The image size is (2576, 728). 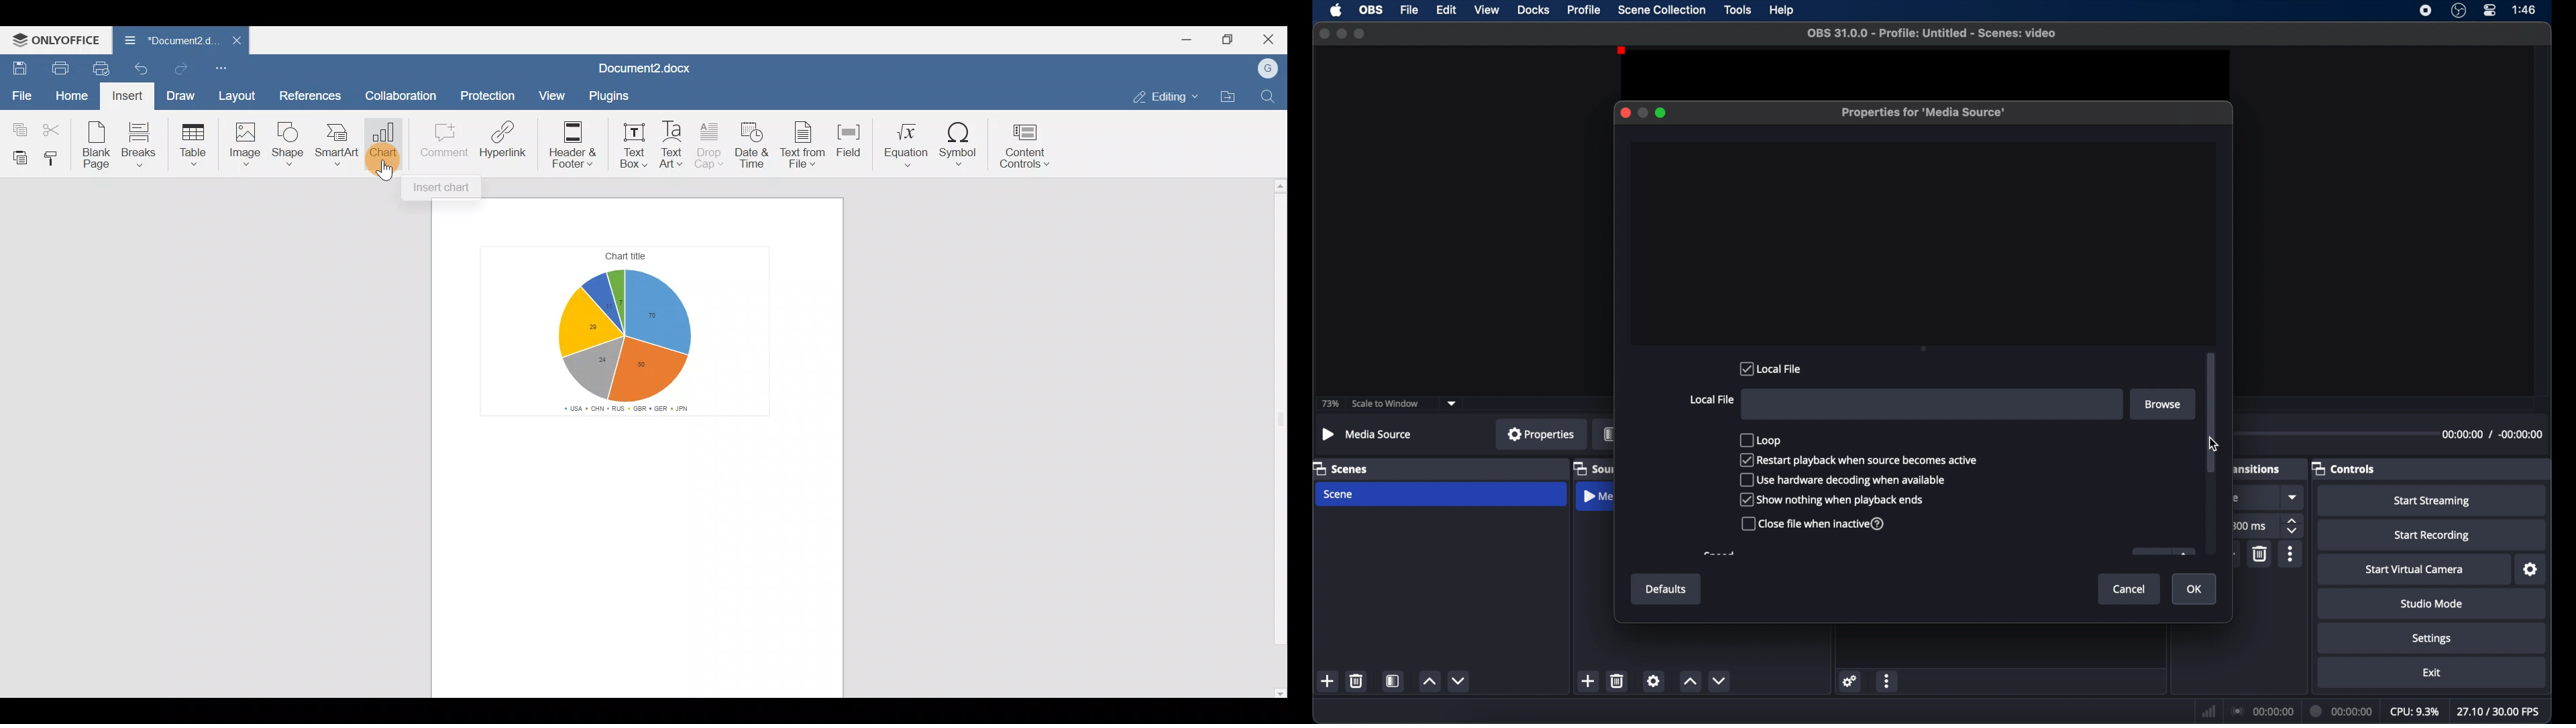 What do you see at coordinates (2210, 412) in the screenshot?
I see `scroll box` at bounding box center [2210, 412].